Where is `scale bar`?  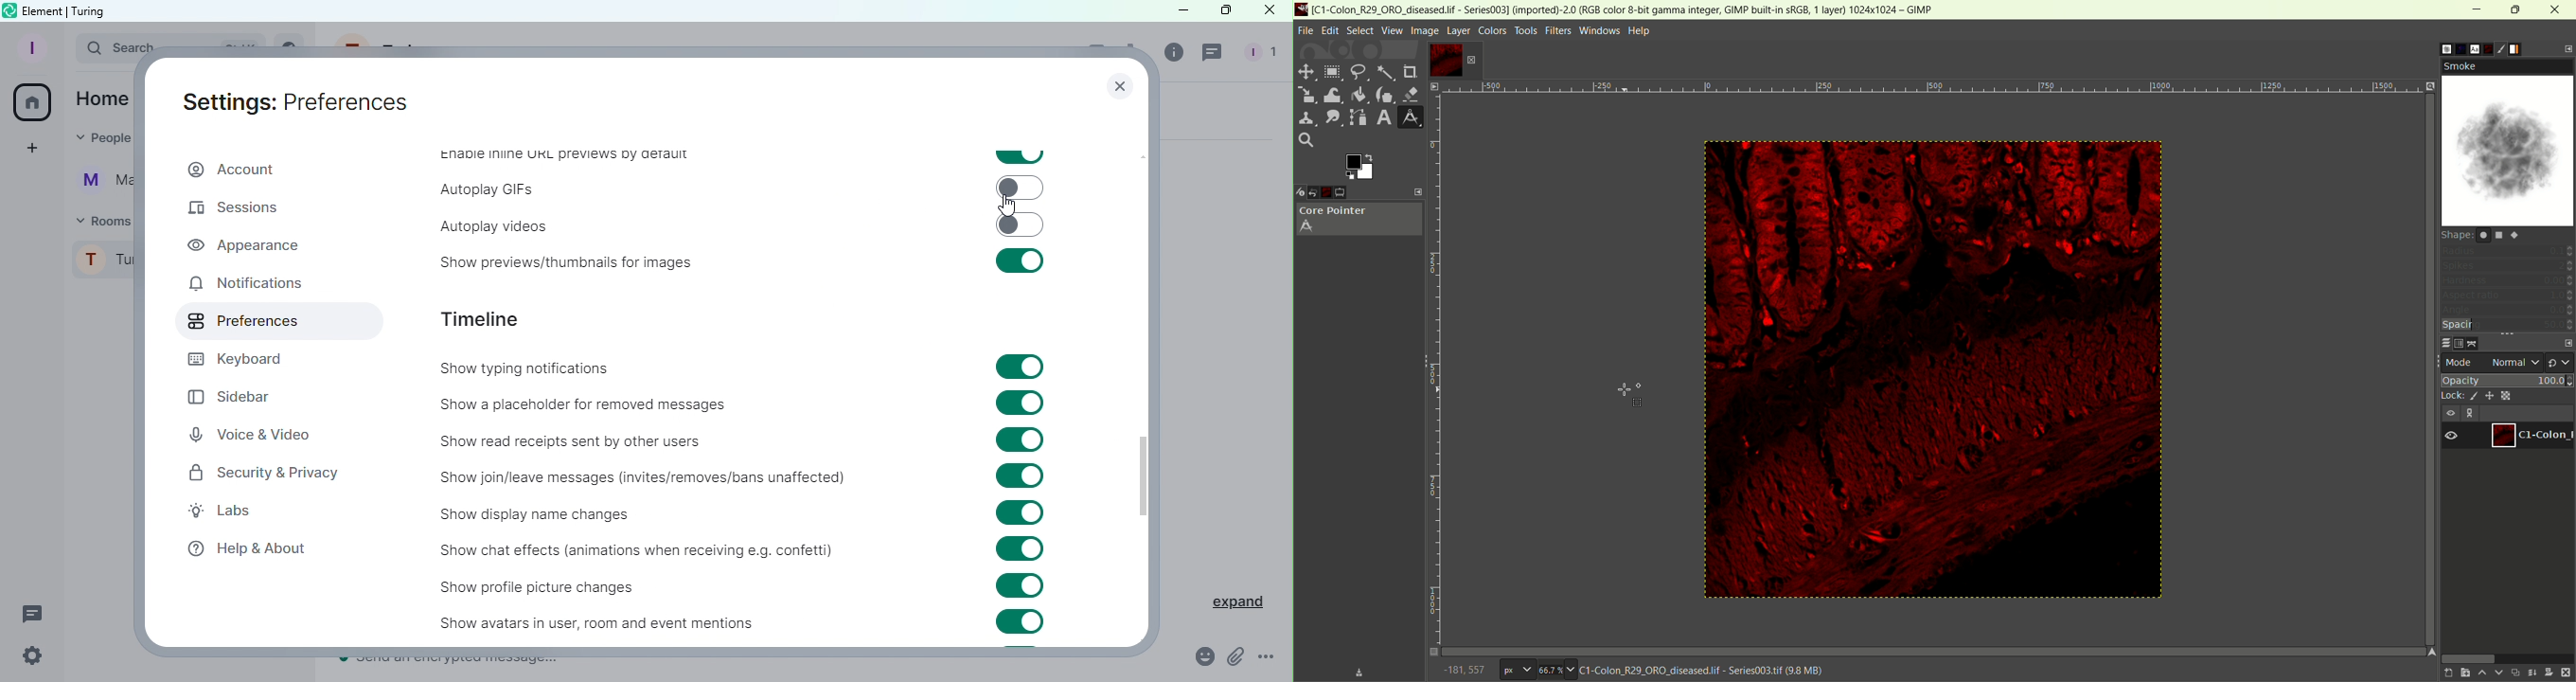 scale bar is located at coordinates (1440, 363).